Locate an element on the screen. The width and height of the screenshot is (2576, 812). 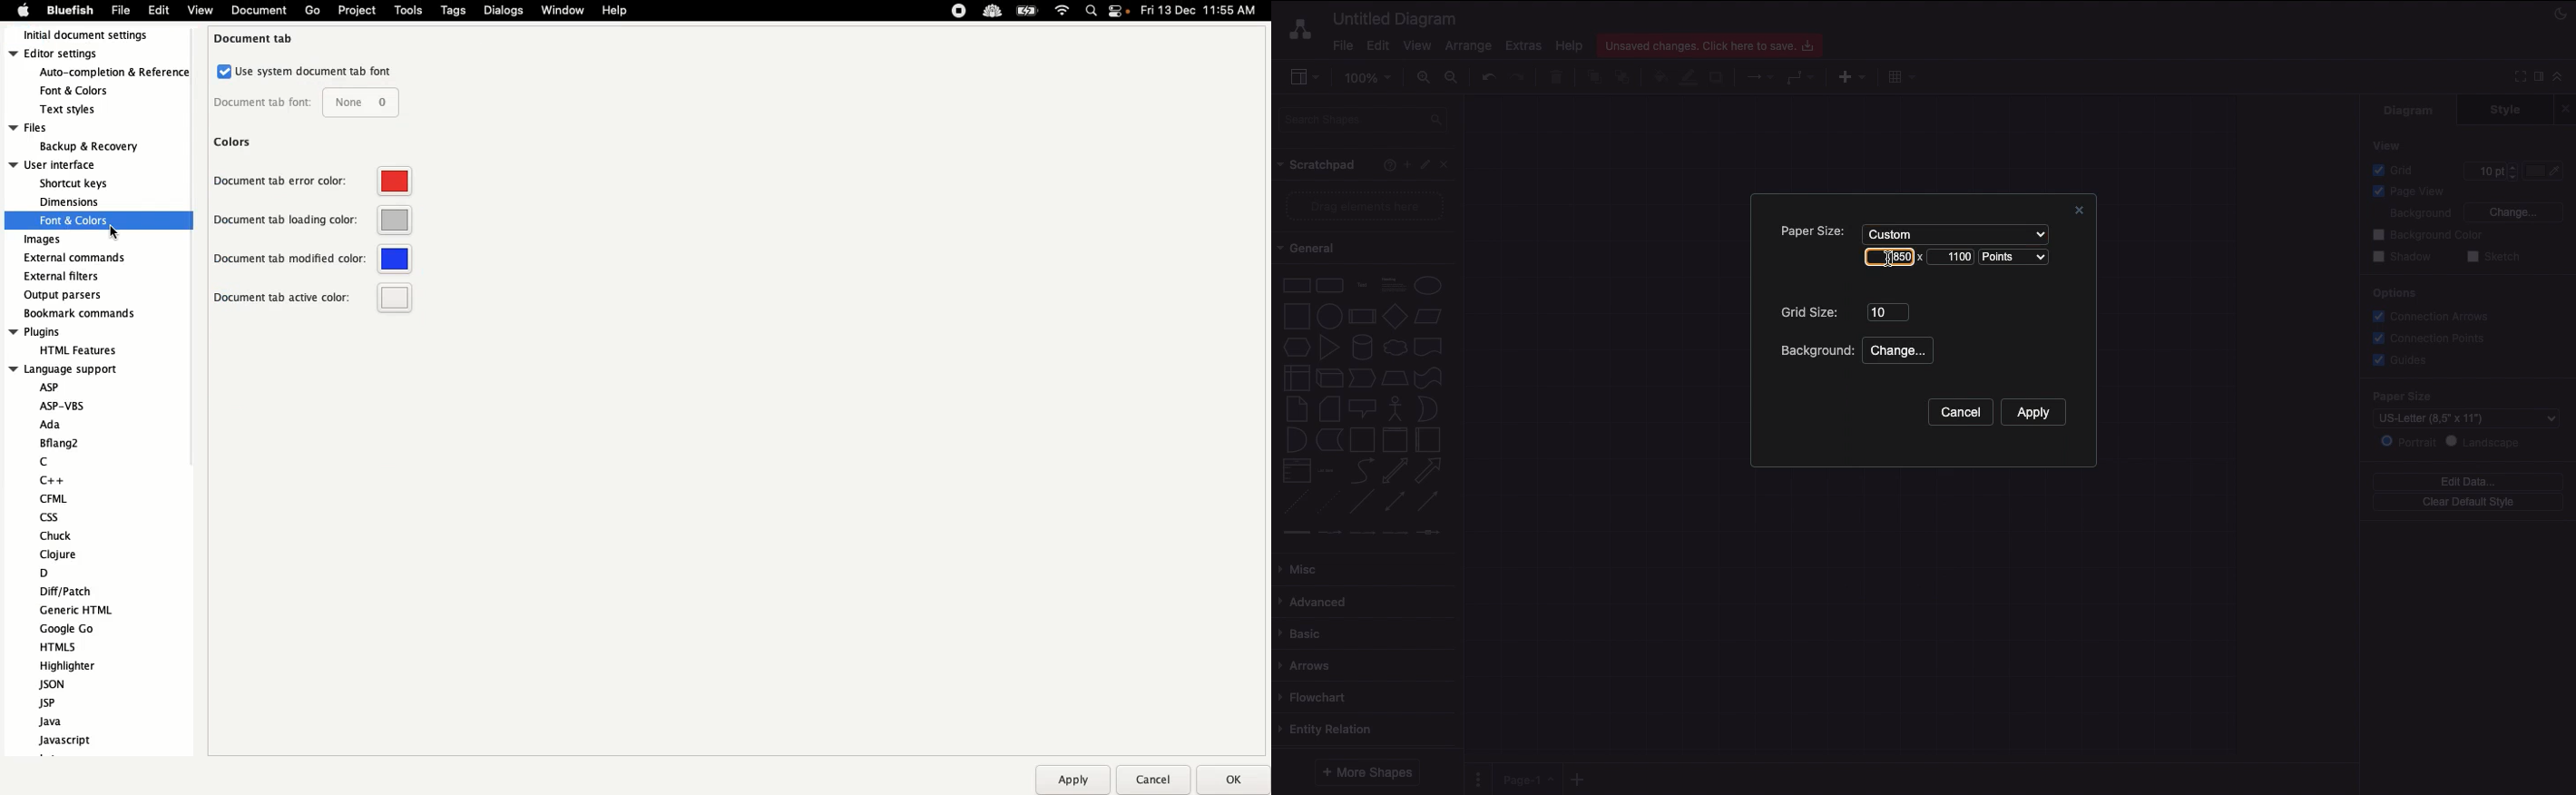
Text box is located at coordinates (1392, 285).